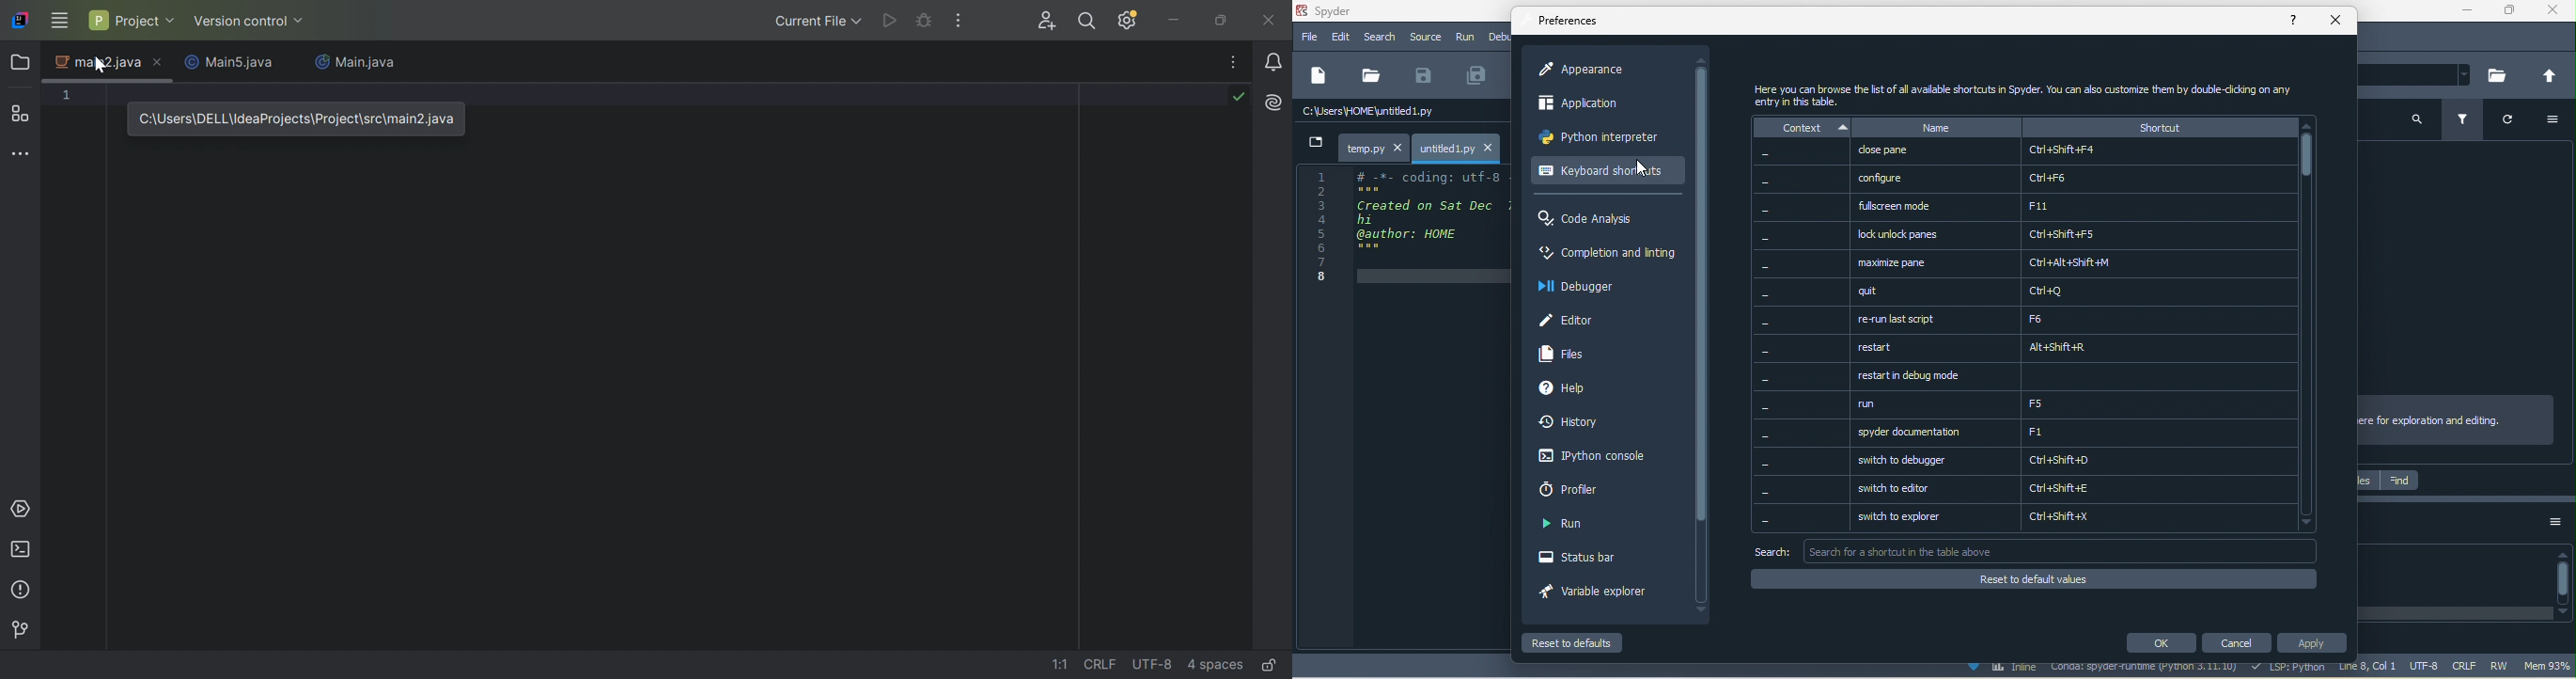 The width and height of the screenshot is (2576, 700). Describe the element at coordinates (2549, 666) in the screenshot. I see `mem 93%` at that location.